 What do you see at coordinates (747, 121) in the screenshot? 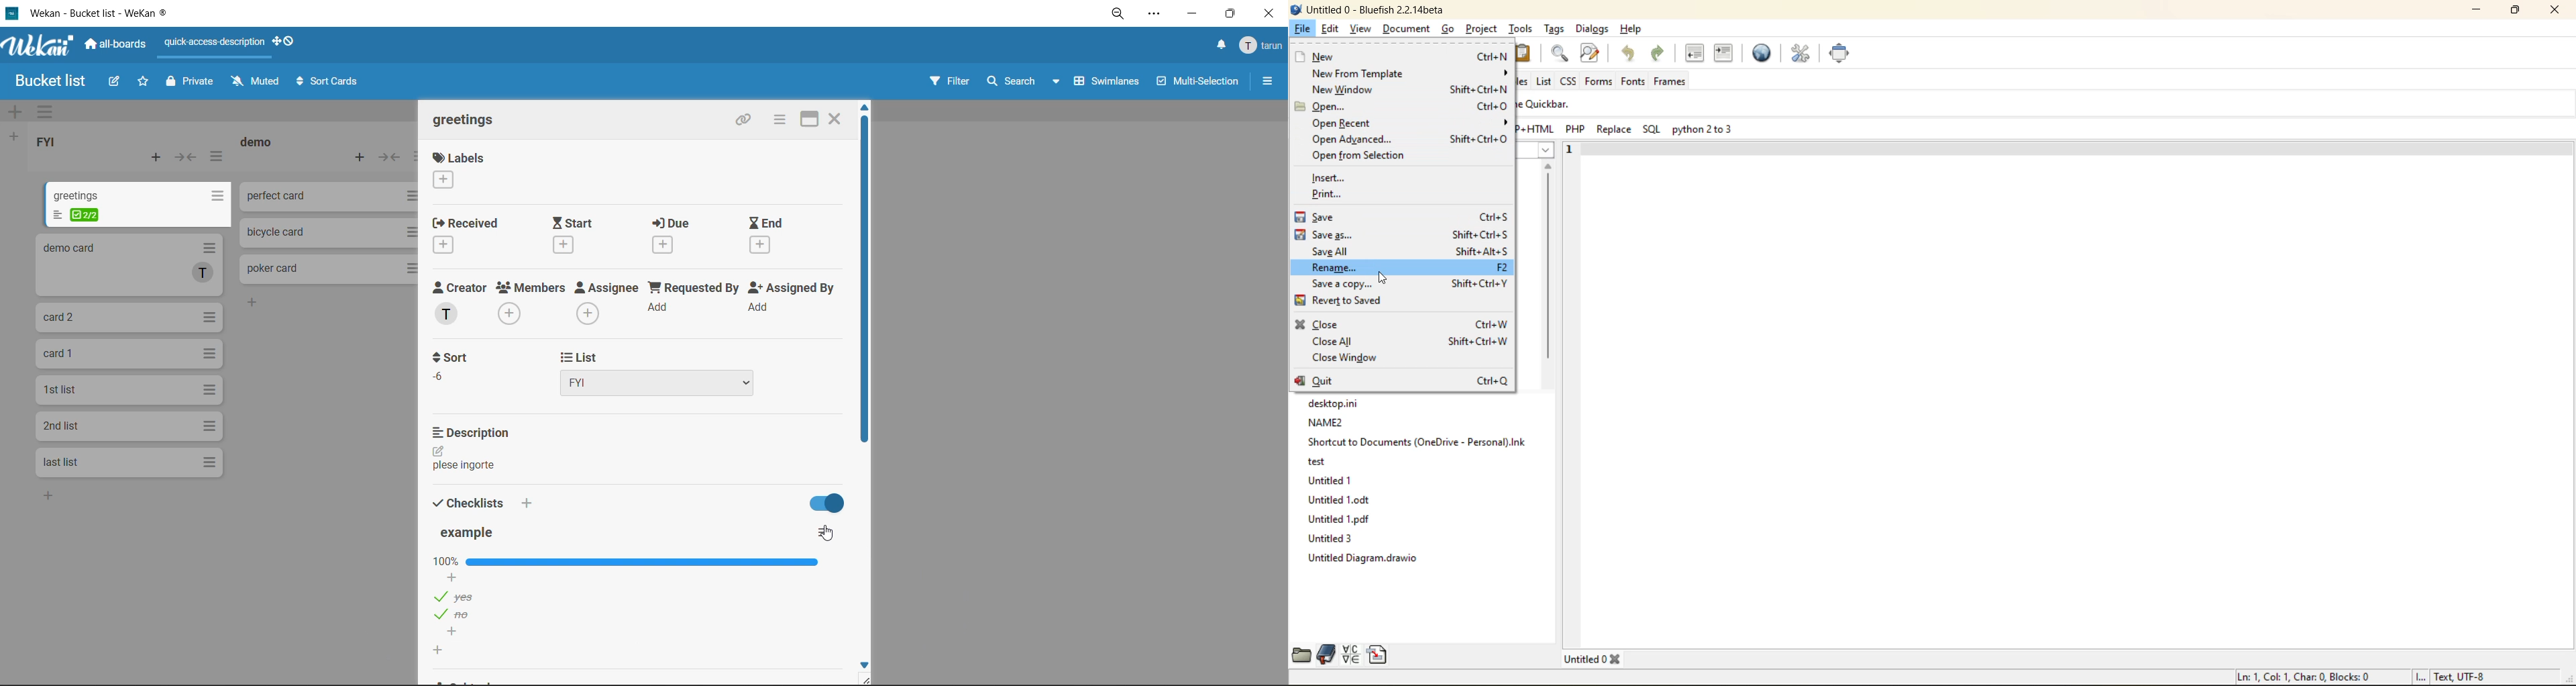
I see `copy link` at bounding box center [747, 121].